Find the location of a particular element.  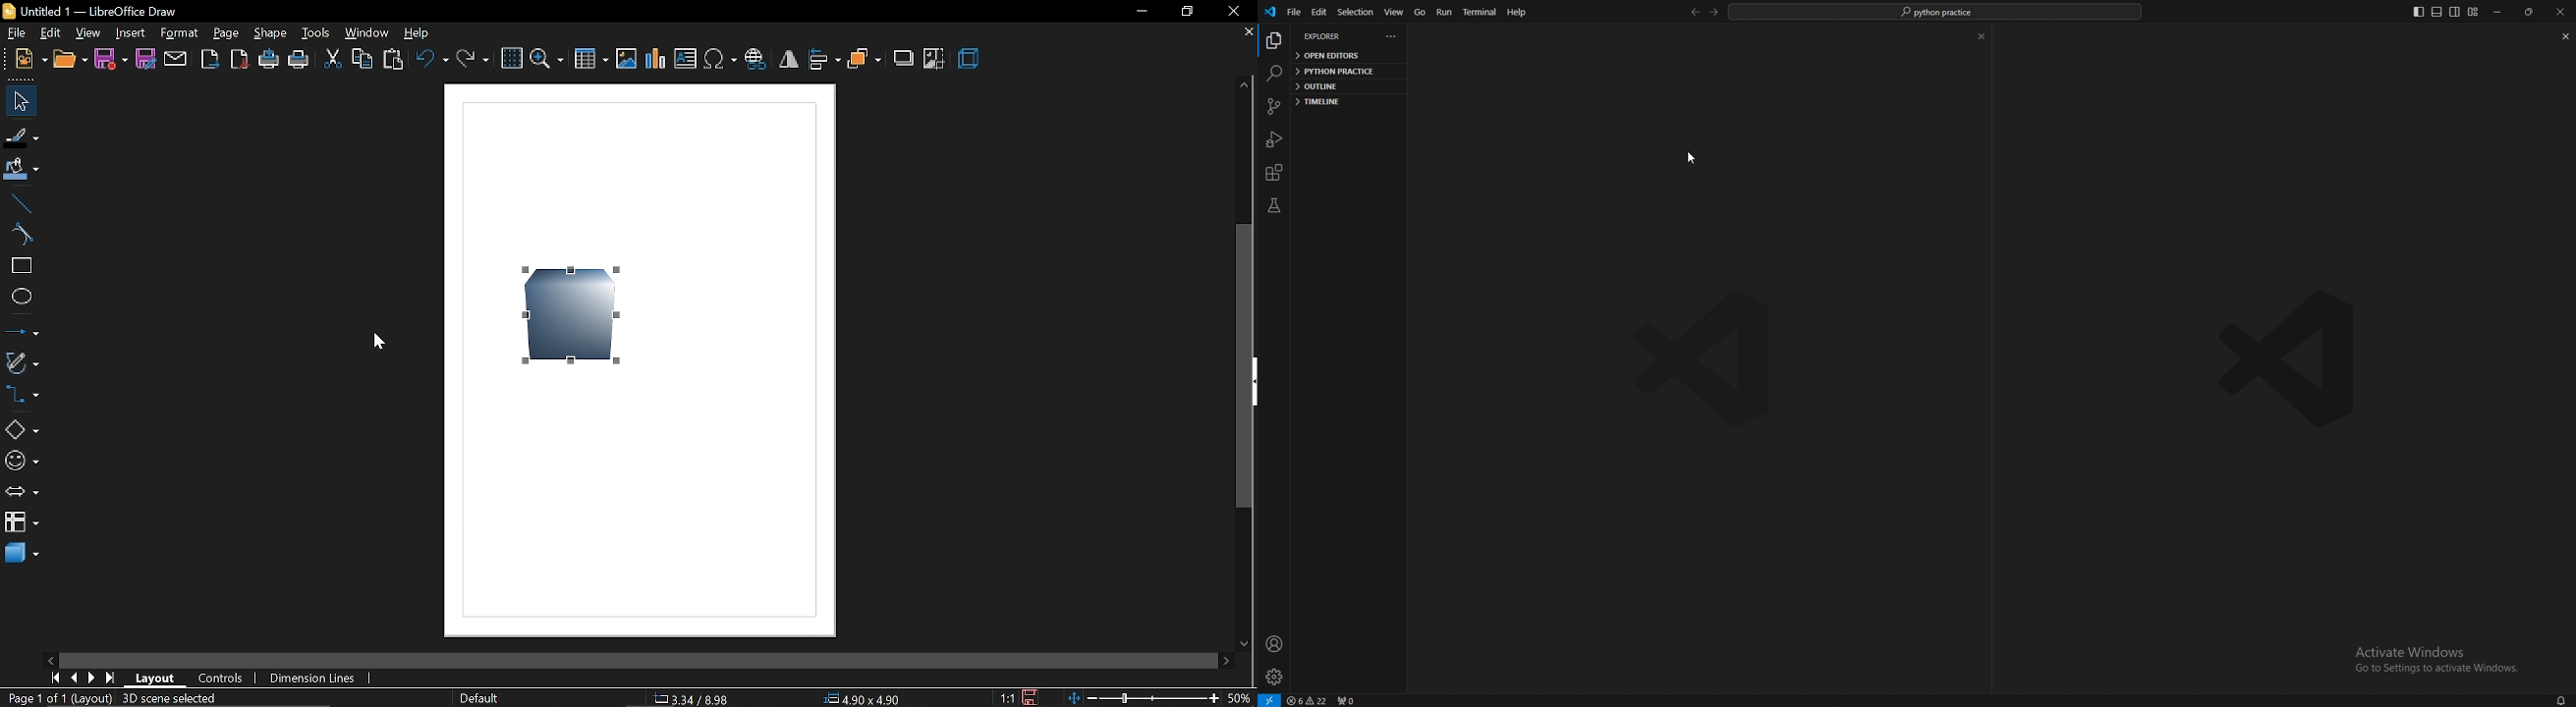

zoom is located at coordinates (546, 60).